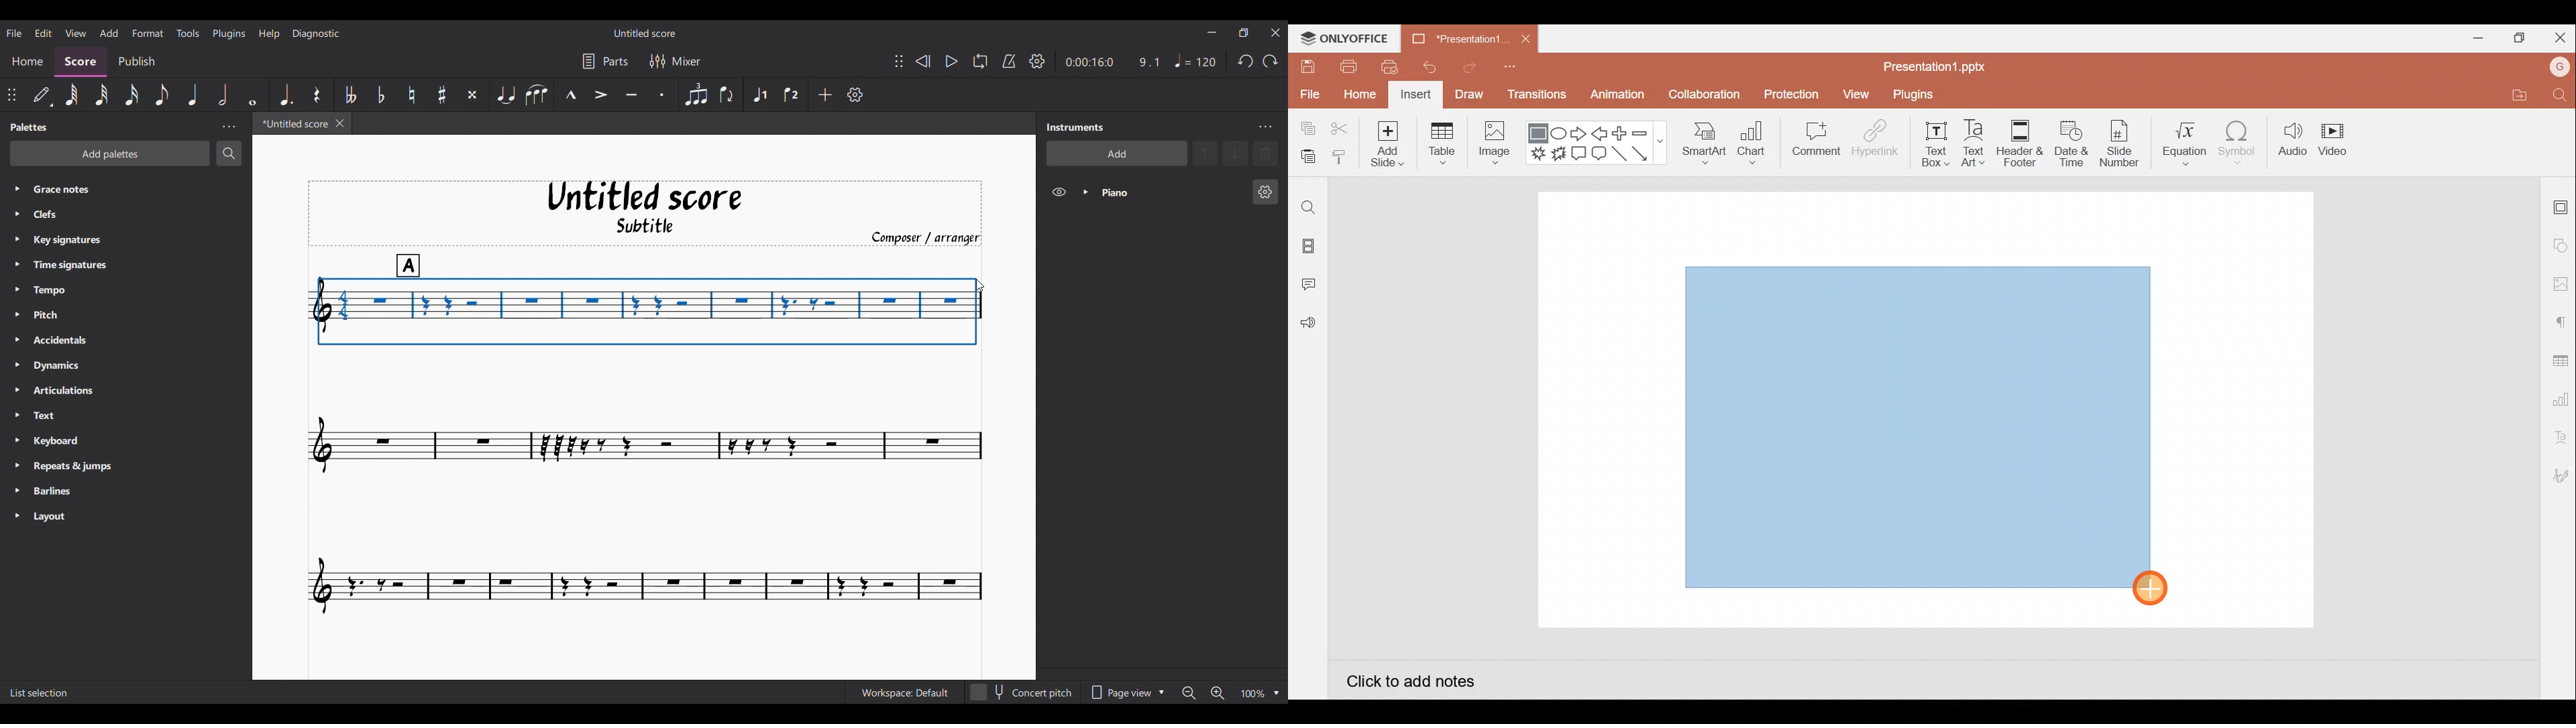 The image size is (2576, 728). I want to click on Text Art settings, so click(2559, 438).